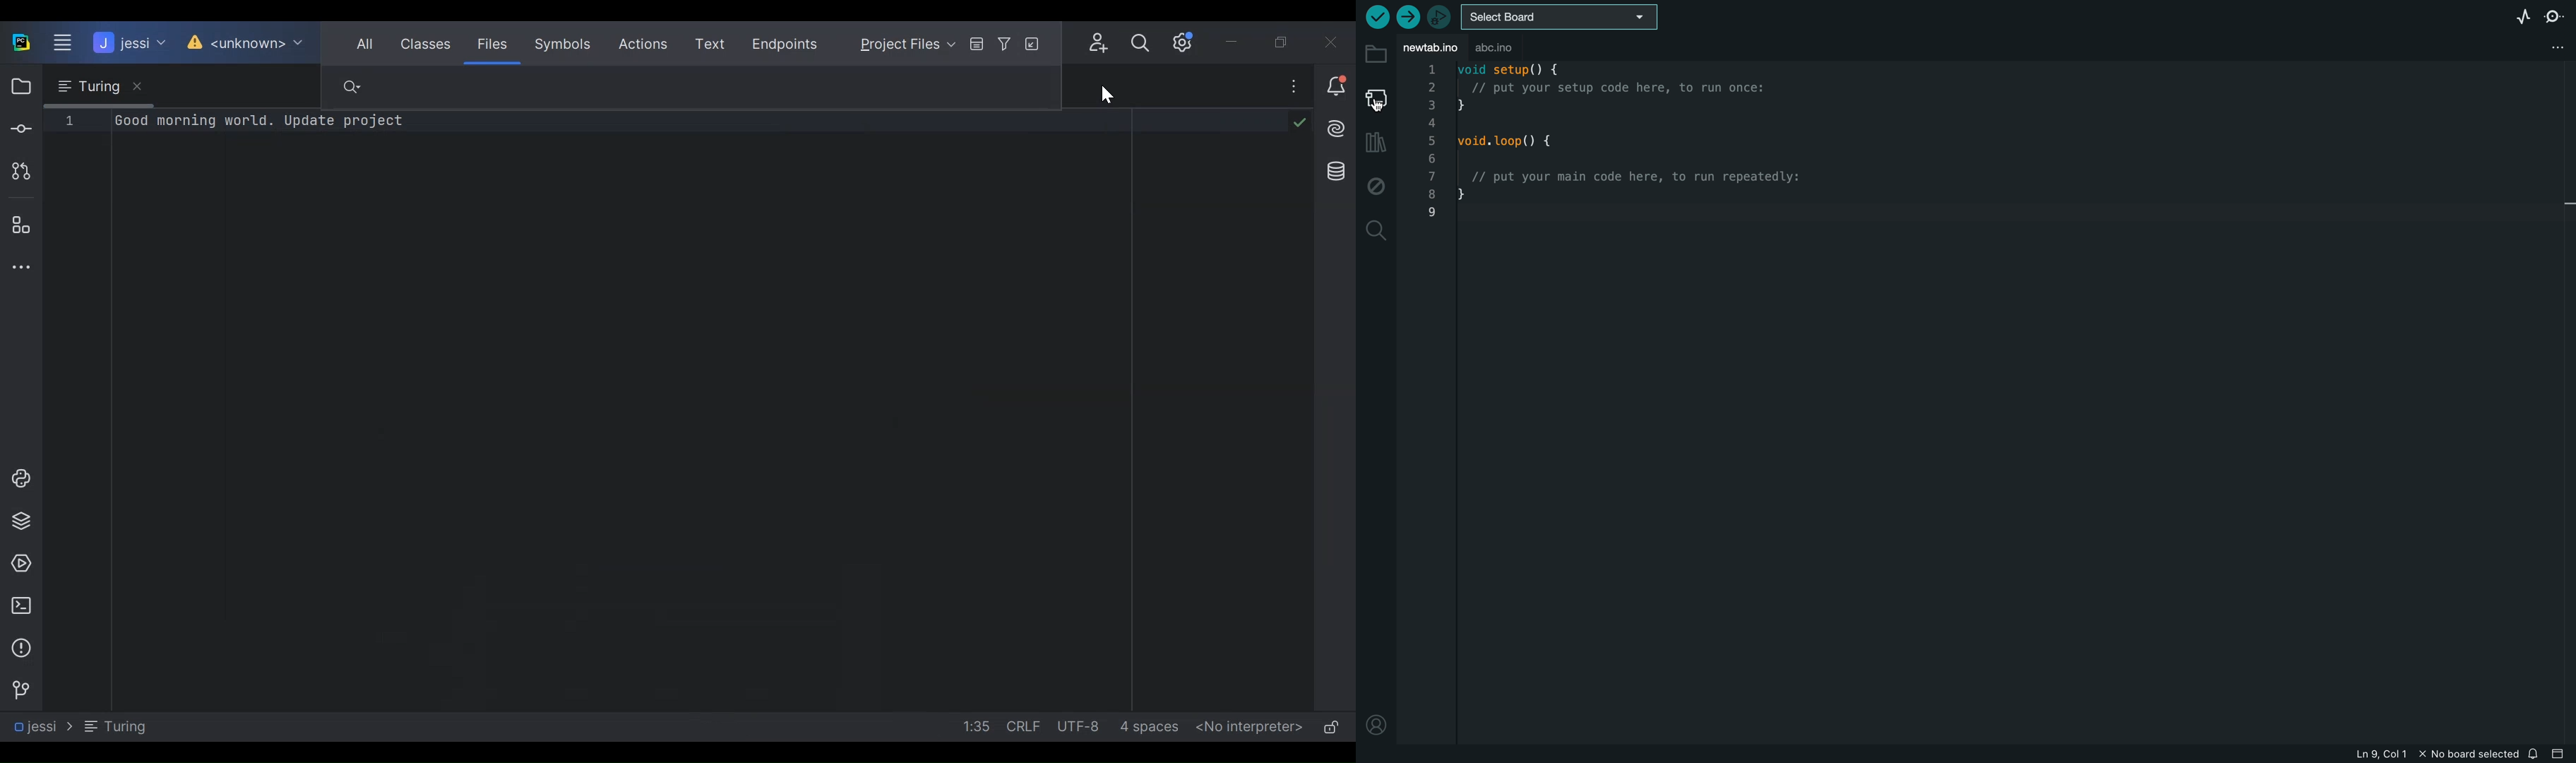  What do you see at coordinates (1337, 175) in the screenshot?
I see `Database` at bounding box center [1337, 175].